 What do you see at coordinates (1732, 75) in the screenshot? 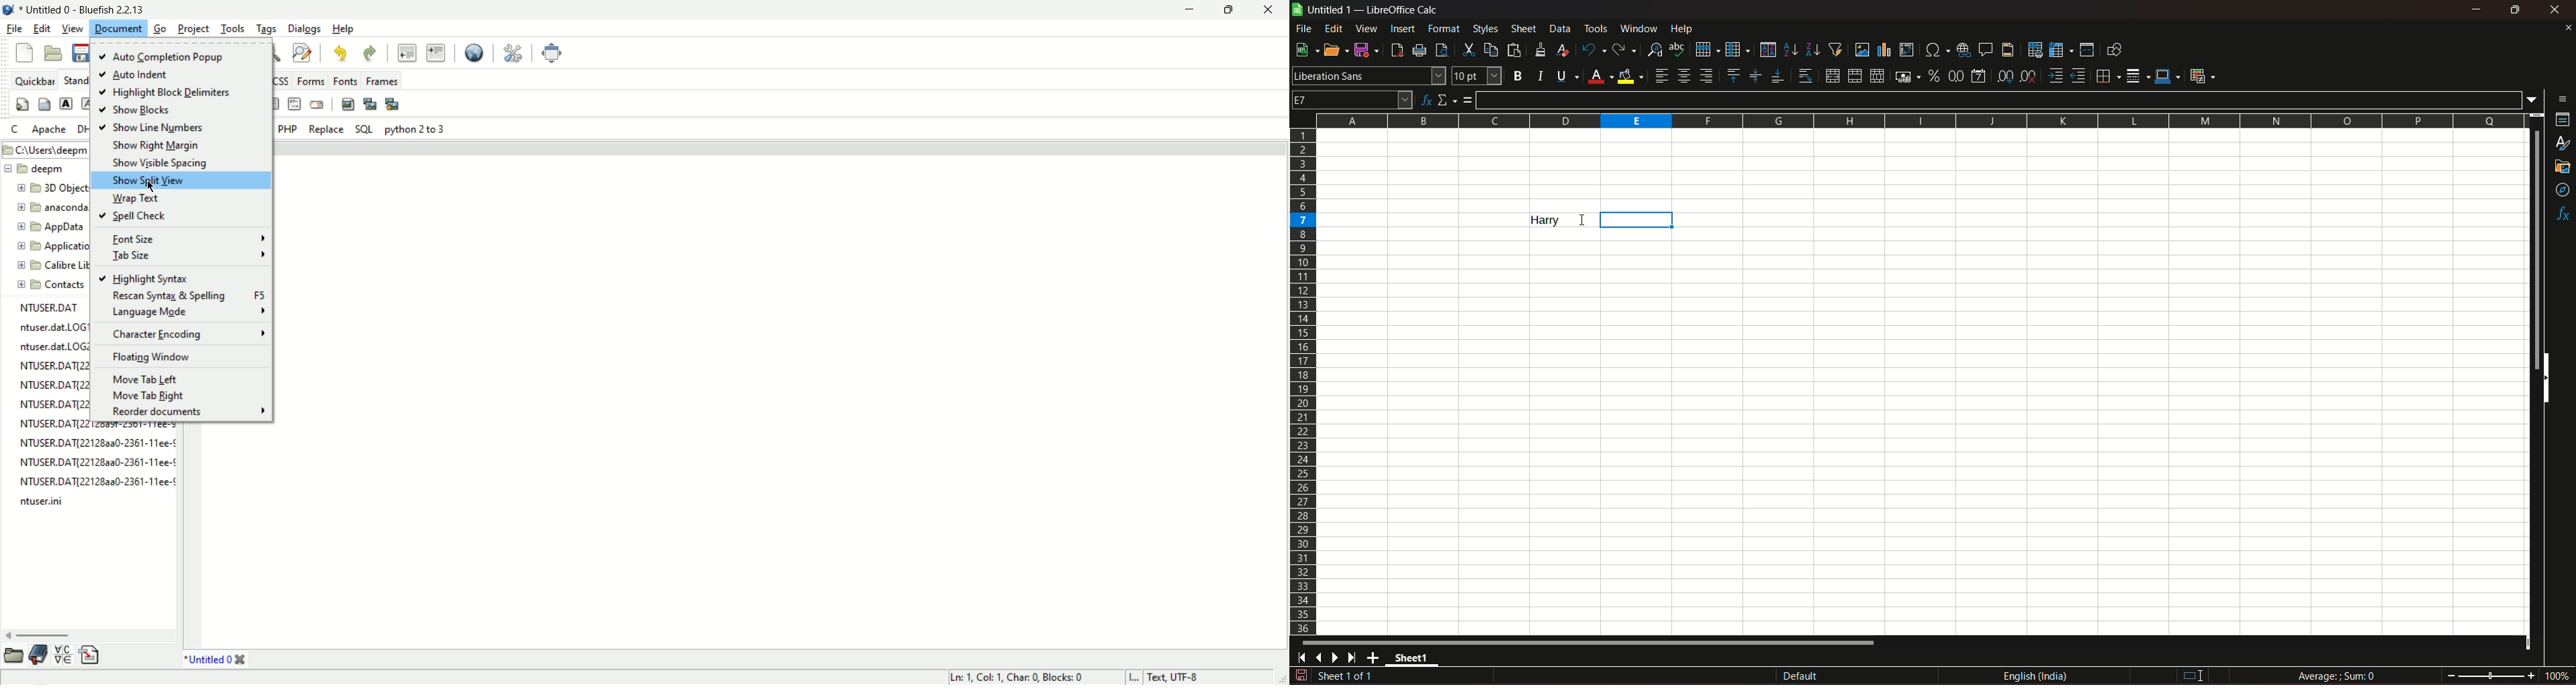
I see `align top` at bounding box center [1732, 75].